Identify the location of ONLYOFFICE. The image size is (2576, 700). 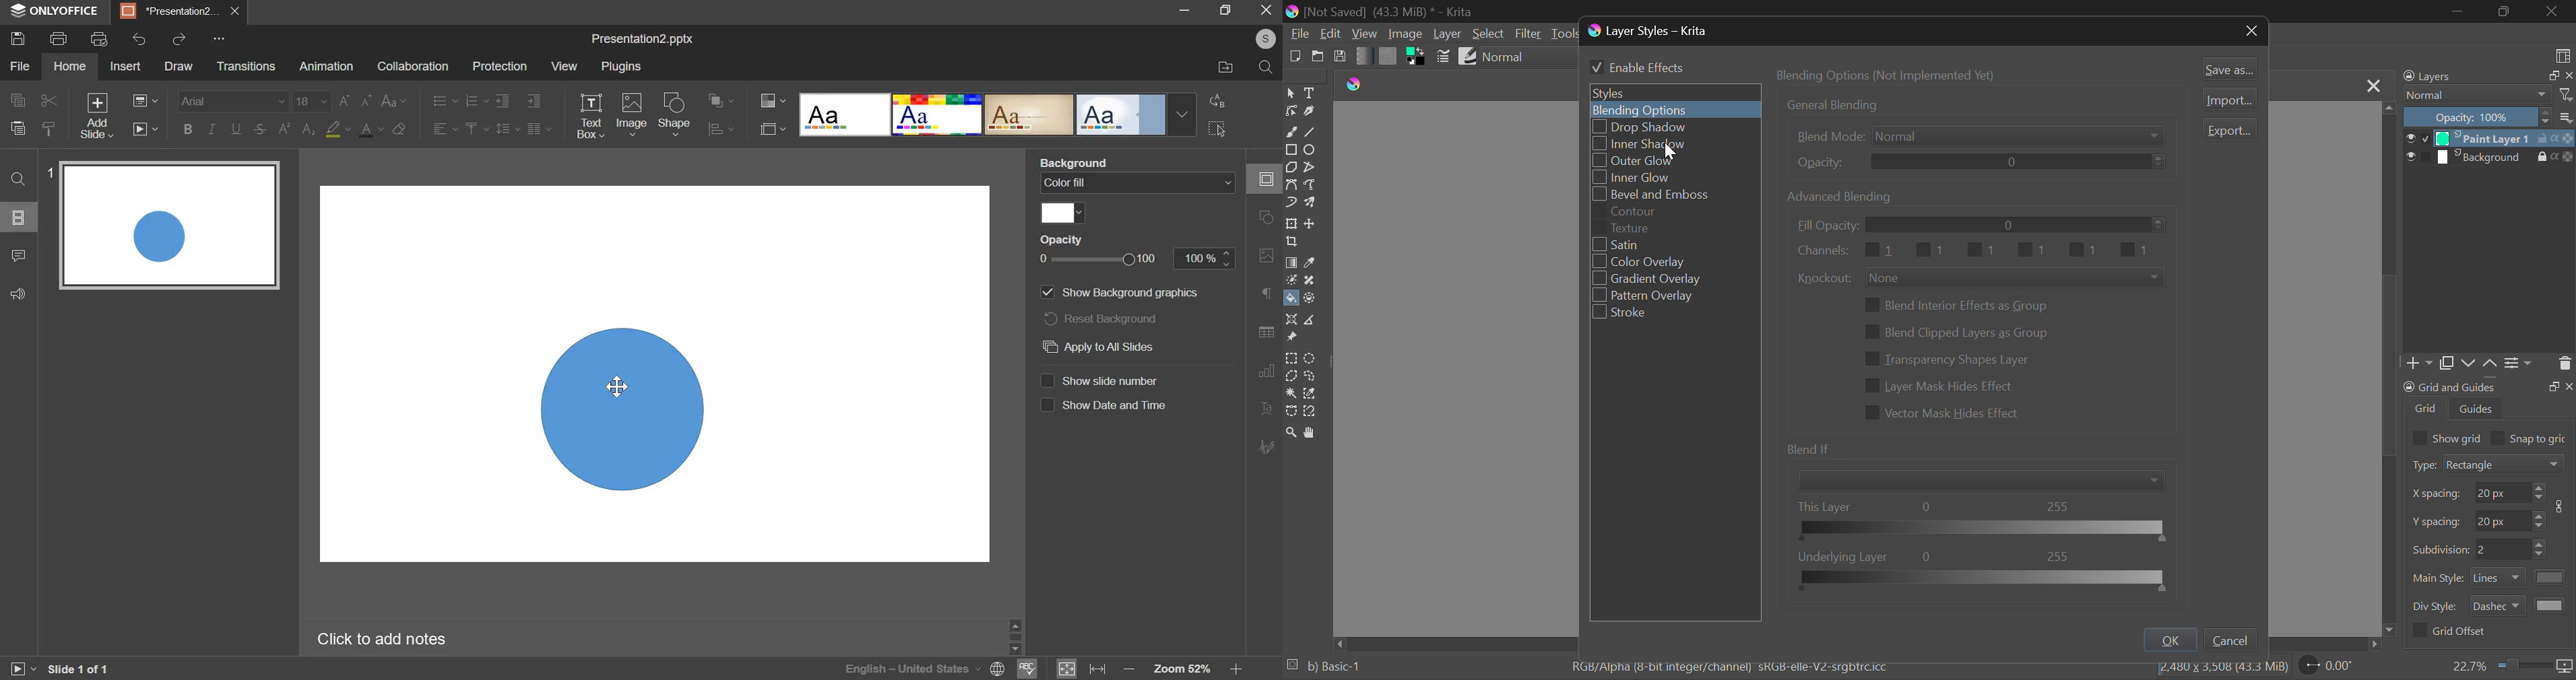
(58, 11).